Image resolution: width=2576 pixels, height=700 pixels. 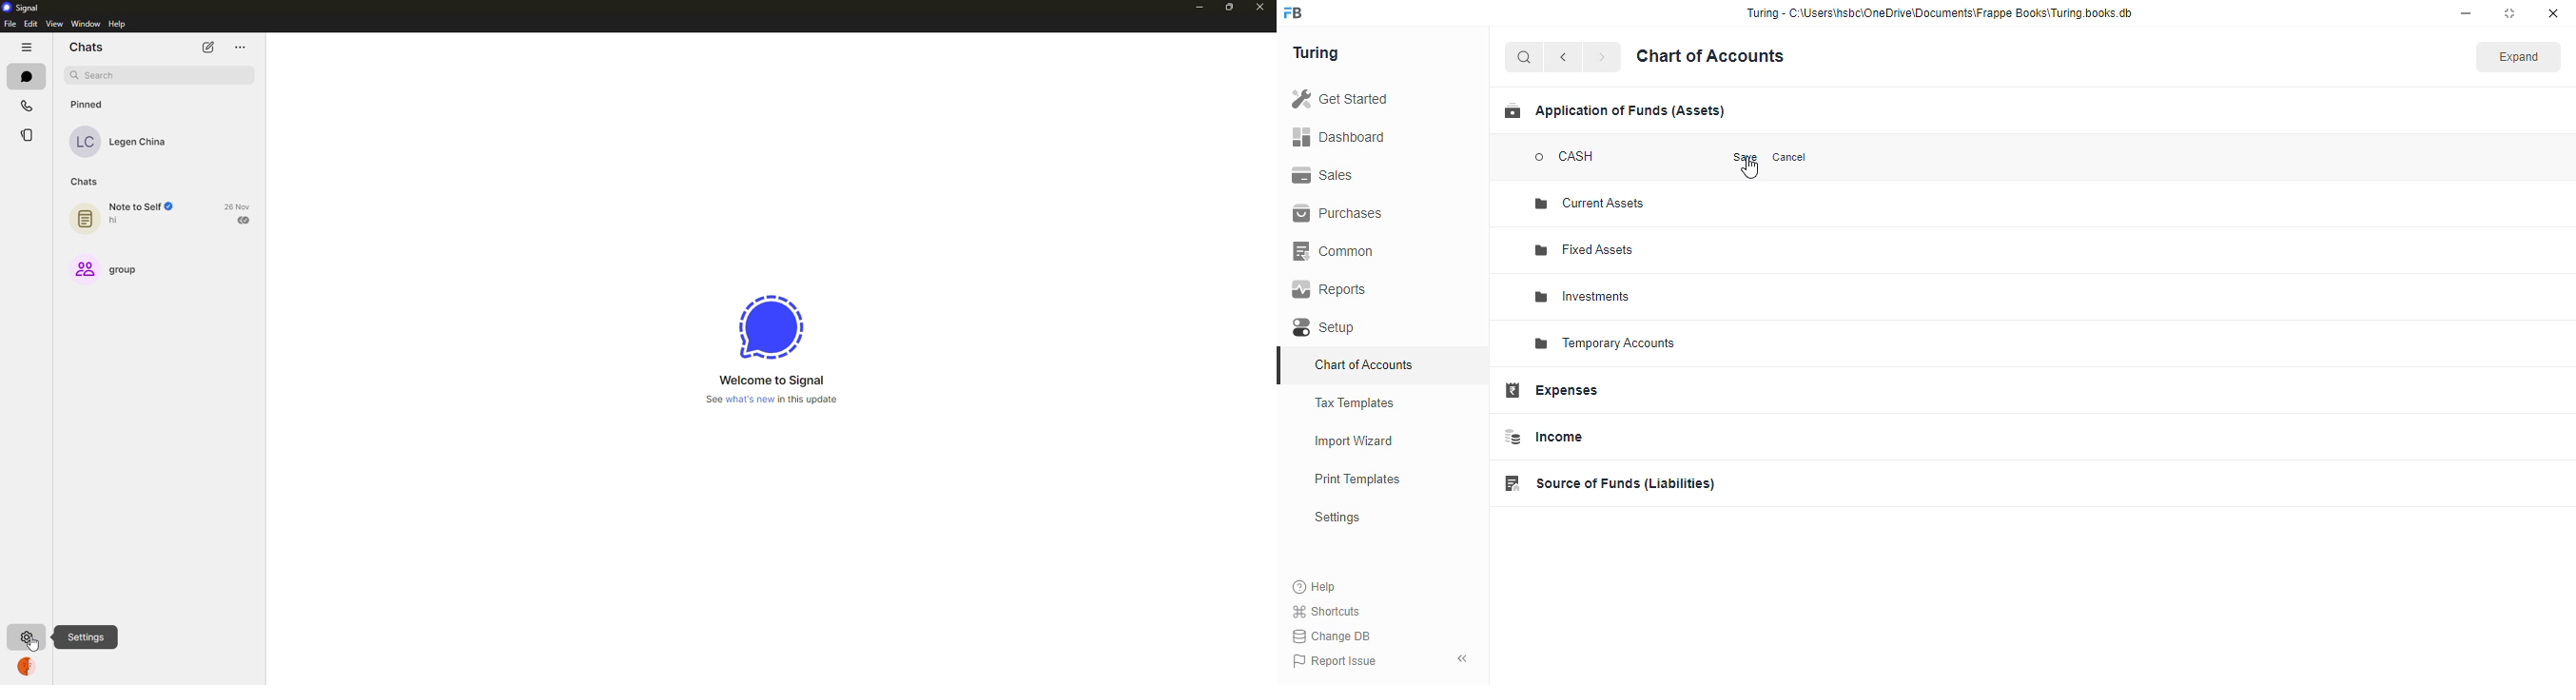 I want to click on dashboard, so click(x=1338, y=136).